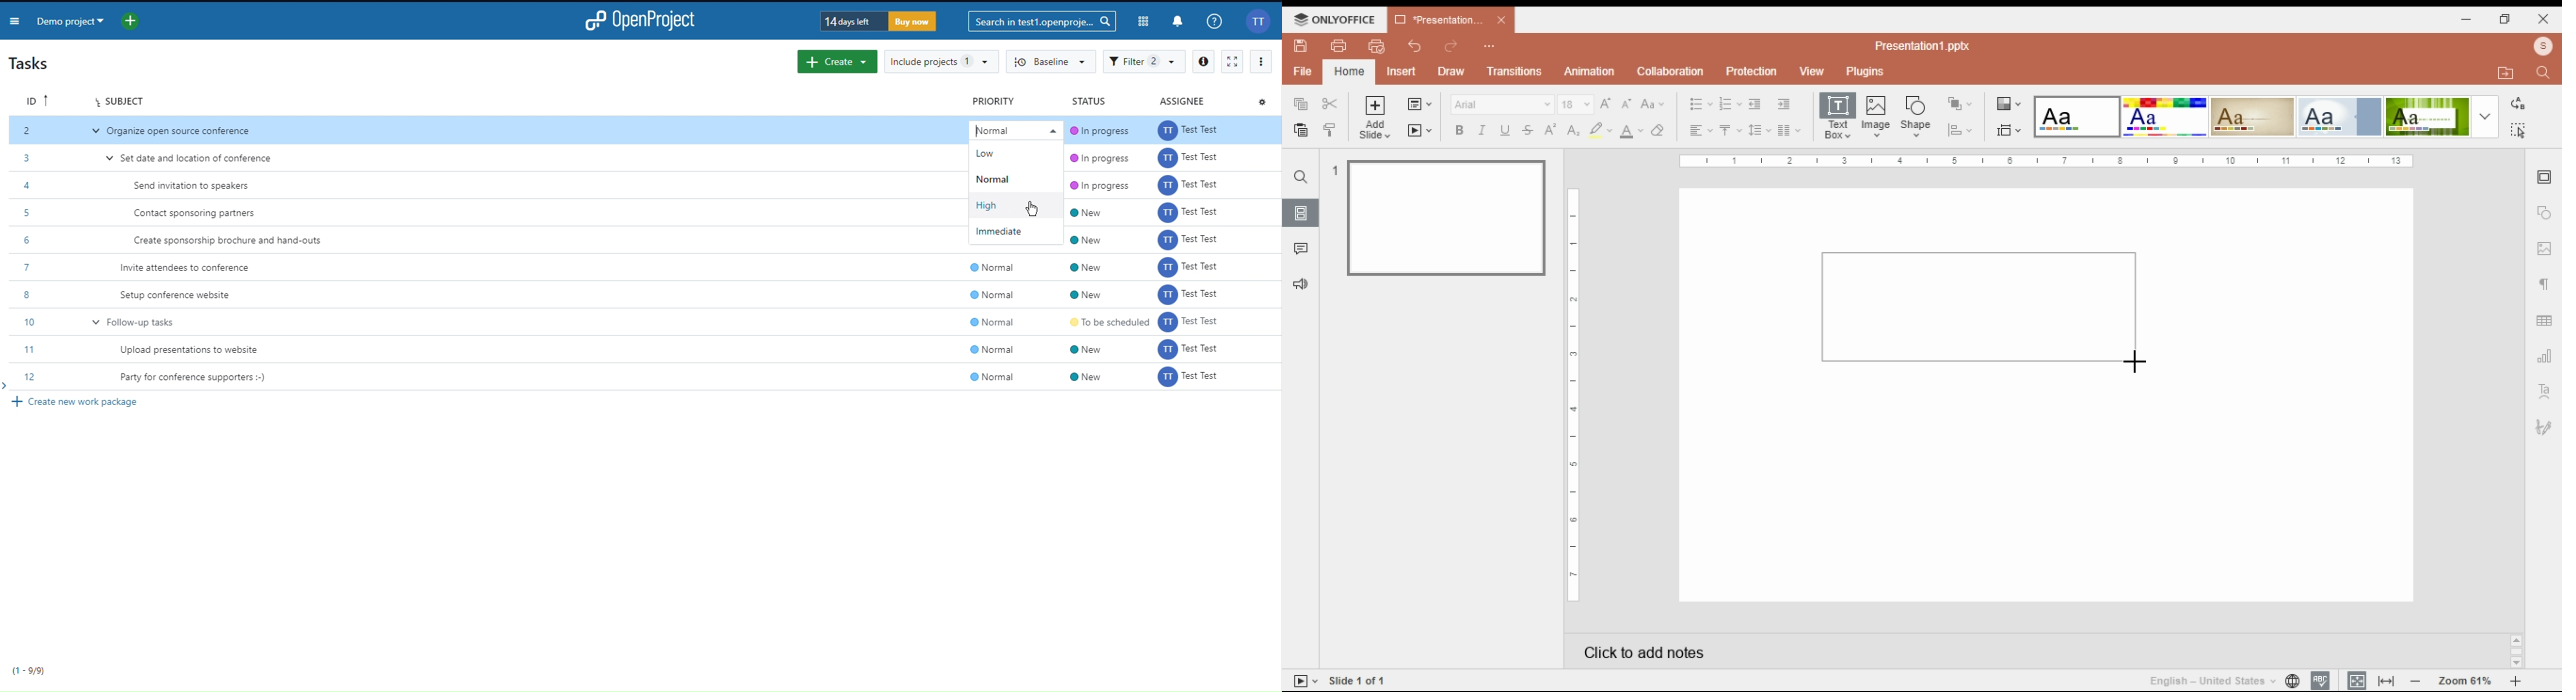 The image size is (2576, 700). I want to click on customize quick access, so click(1491, 47).